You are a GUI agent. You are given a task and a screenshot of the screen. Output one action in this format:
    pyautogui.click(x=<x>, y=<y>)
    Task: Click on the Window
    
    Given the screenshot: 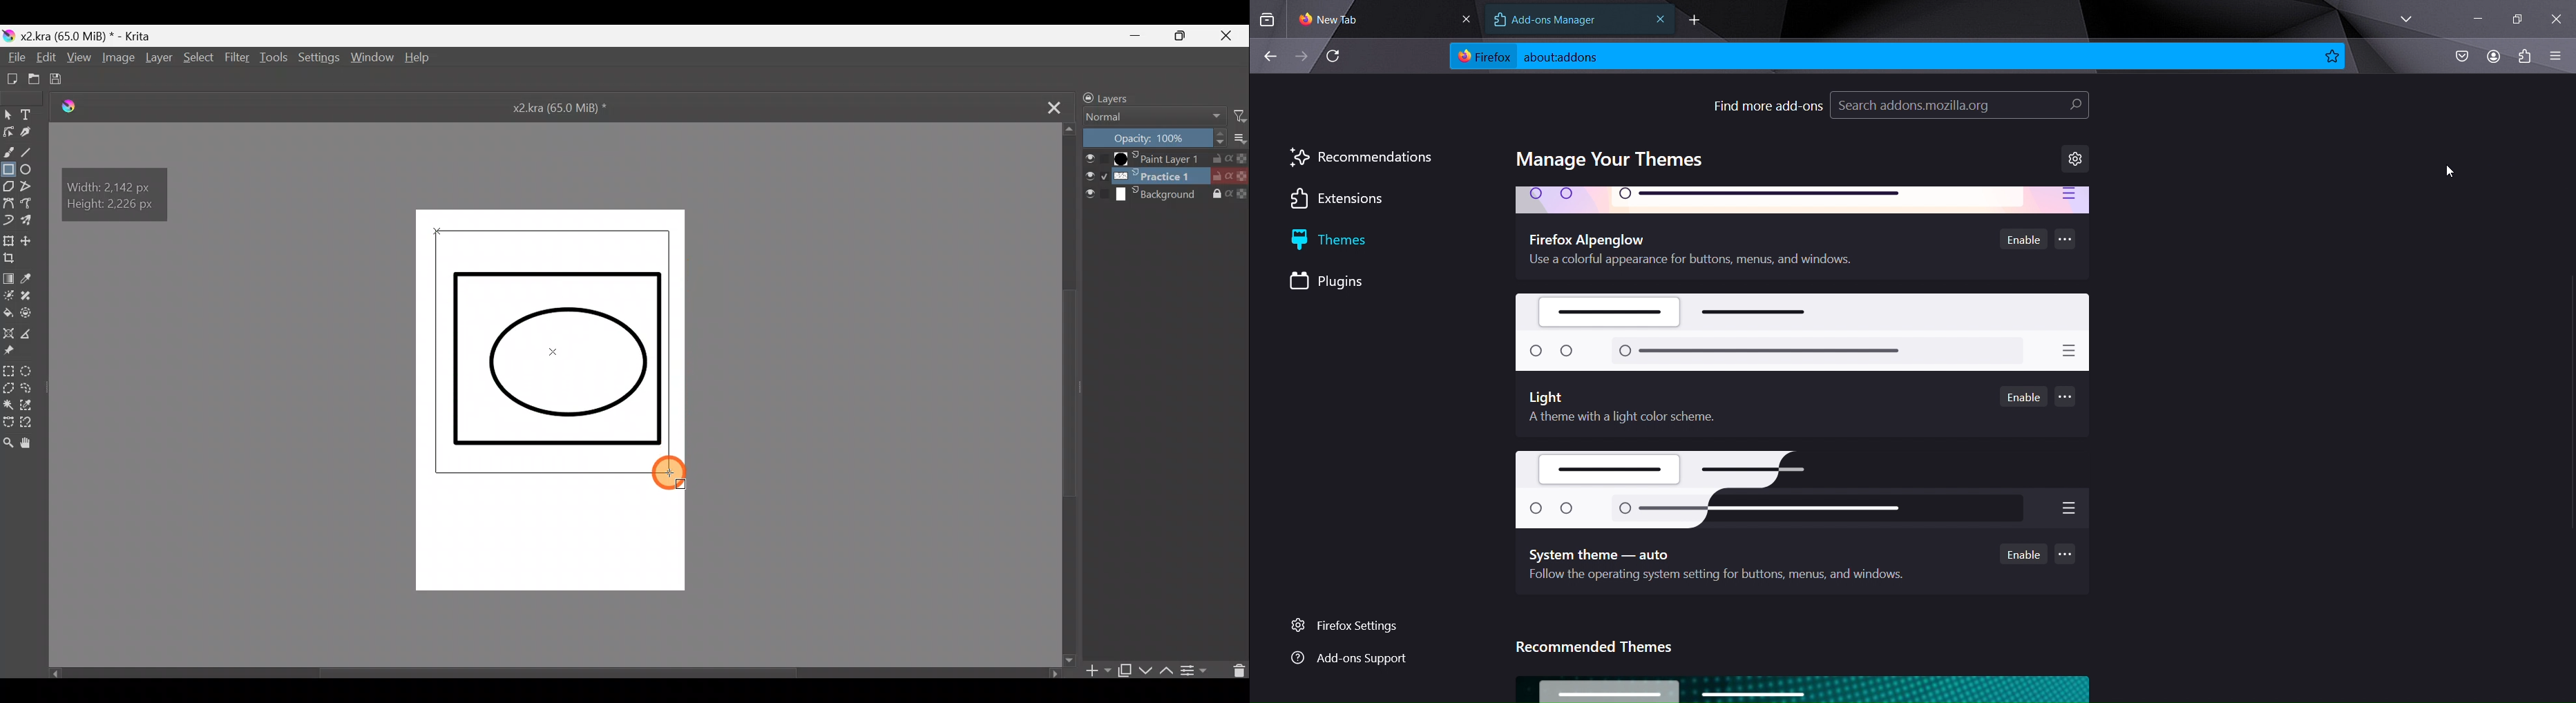 What is the action you would take?
    pyautogui.click(x=371, y=61)
    